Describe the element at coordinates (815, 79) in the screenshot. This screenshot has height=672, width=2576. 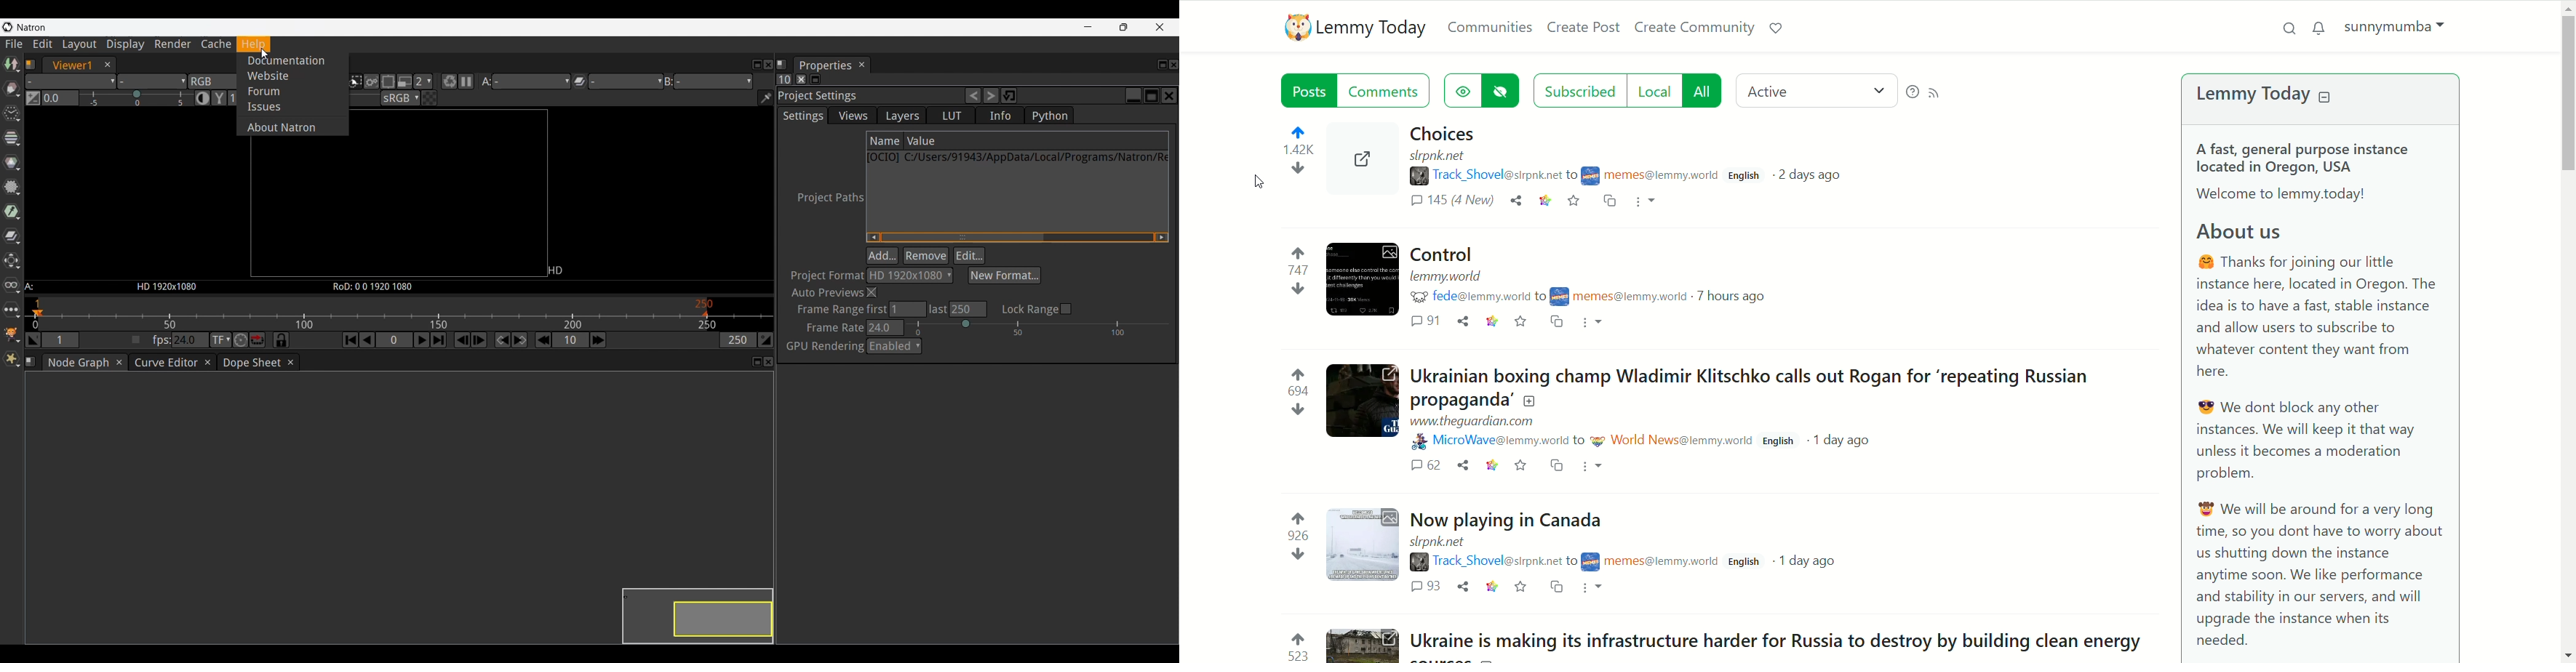
I see `Minimize/Maximize all panels` at that location.